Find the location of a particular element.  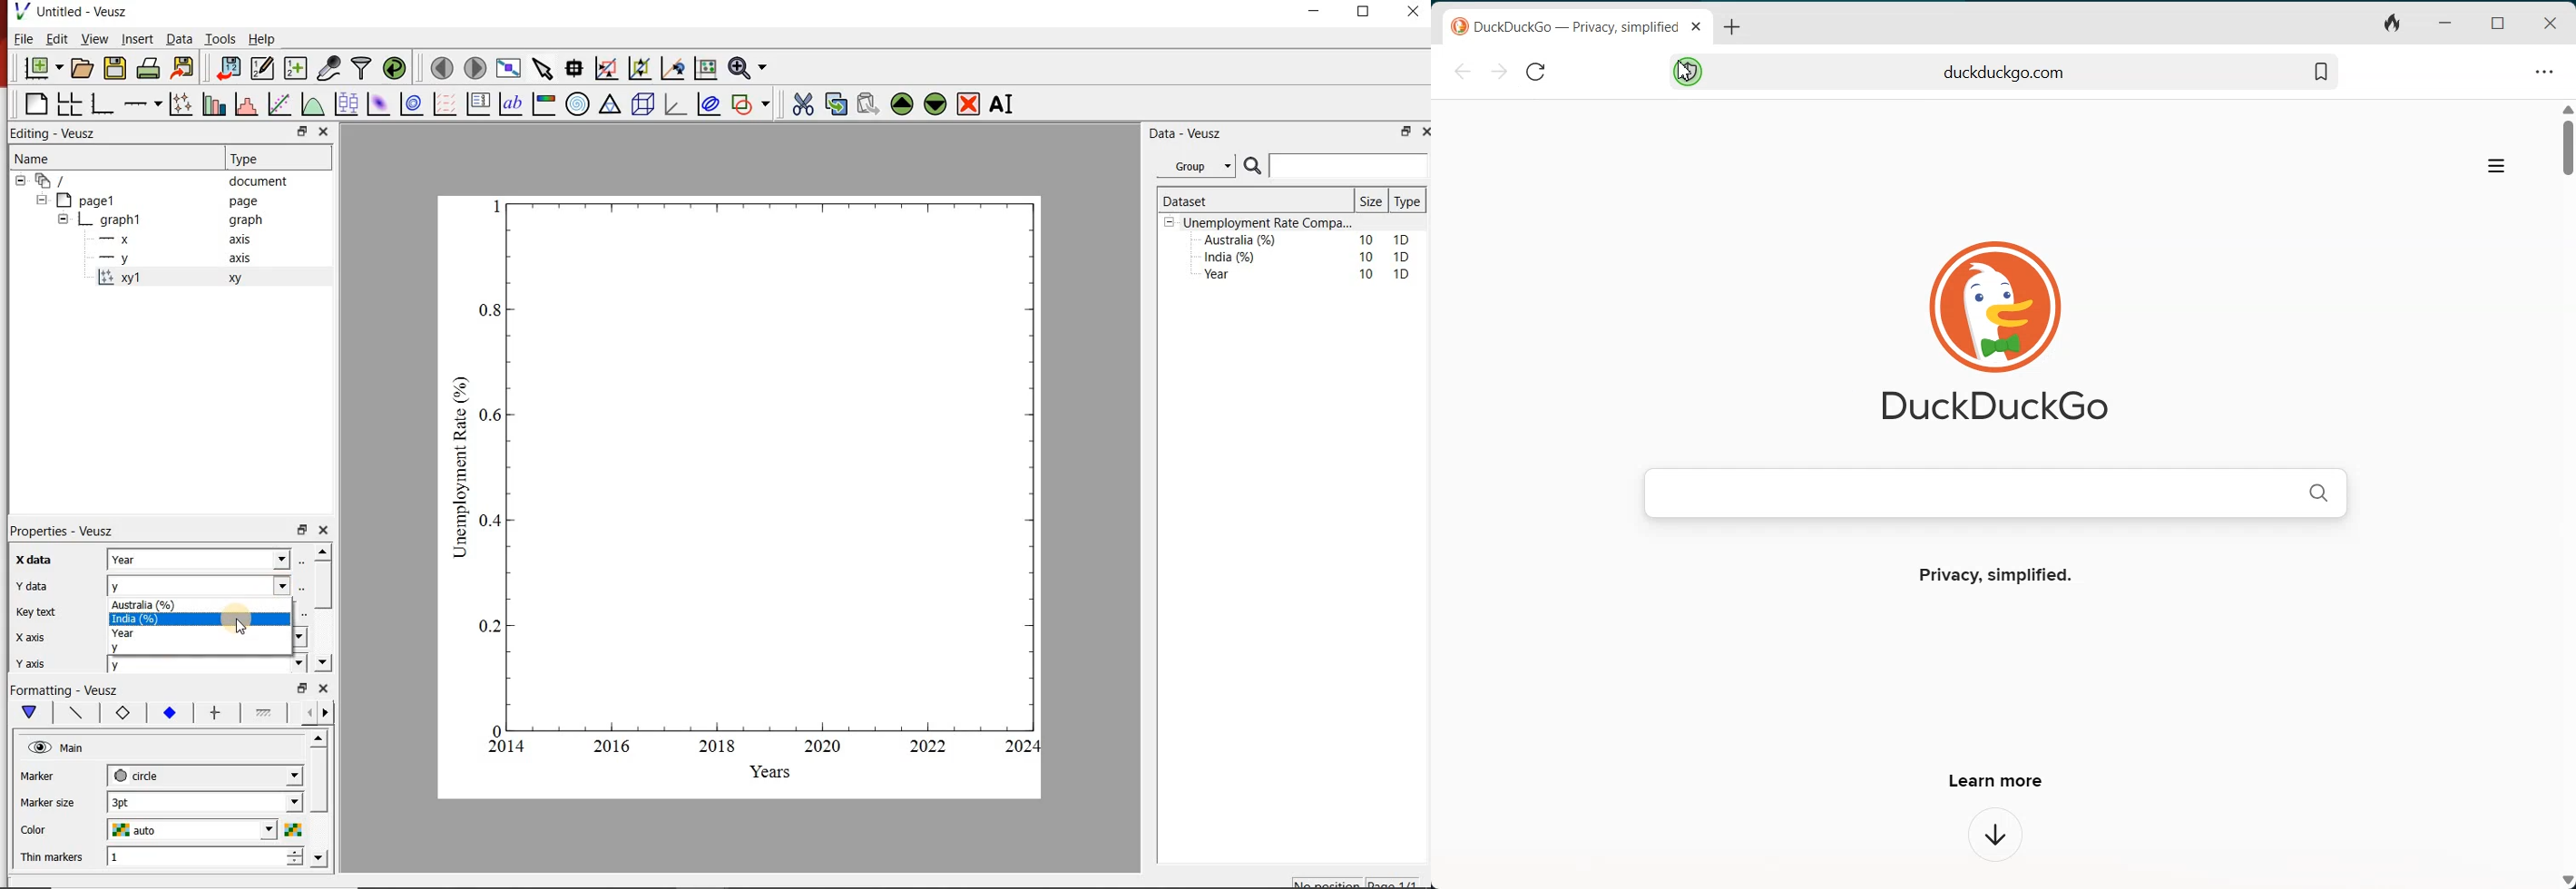

move up is located at coordinates (323, 551).